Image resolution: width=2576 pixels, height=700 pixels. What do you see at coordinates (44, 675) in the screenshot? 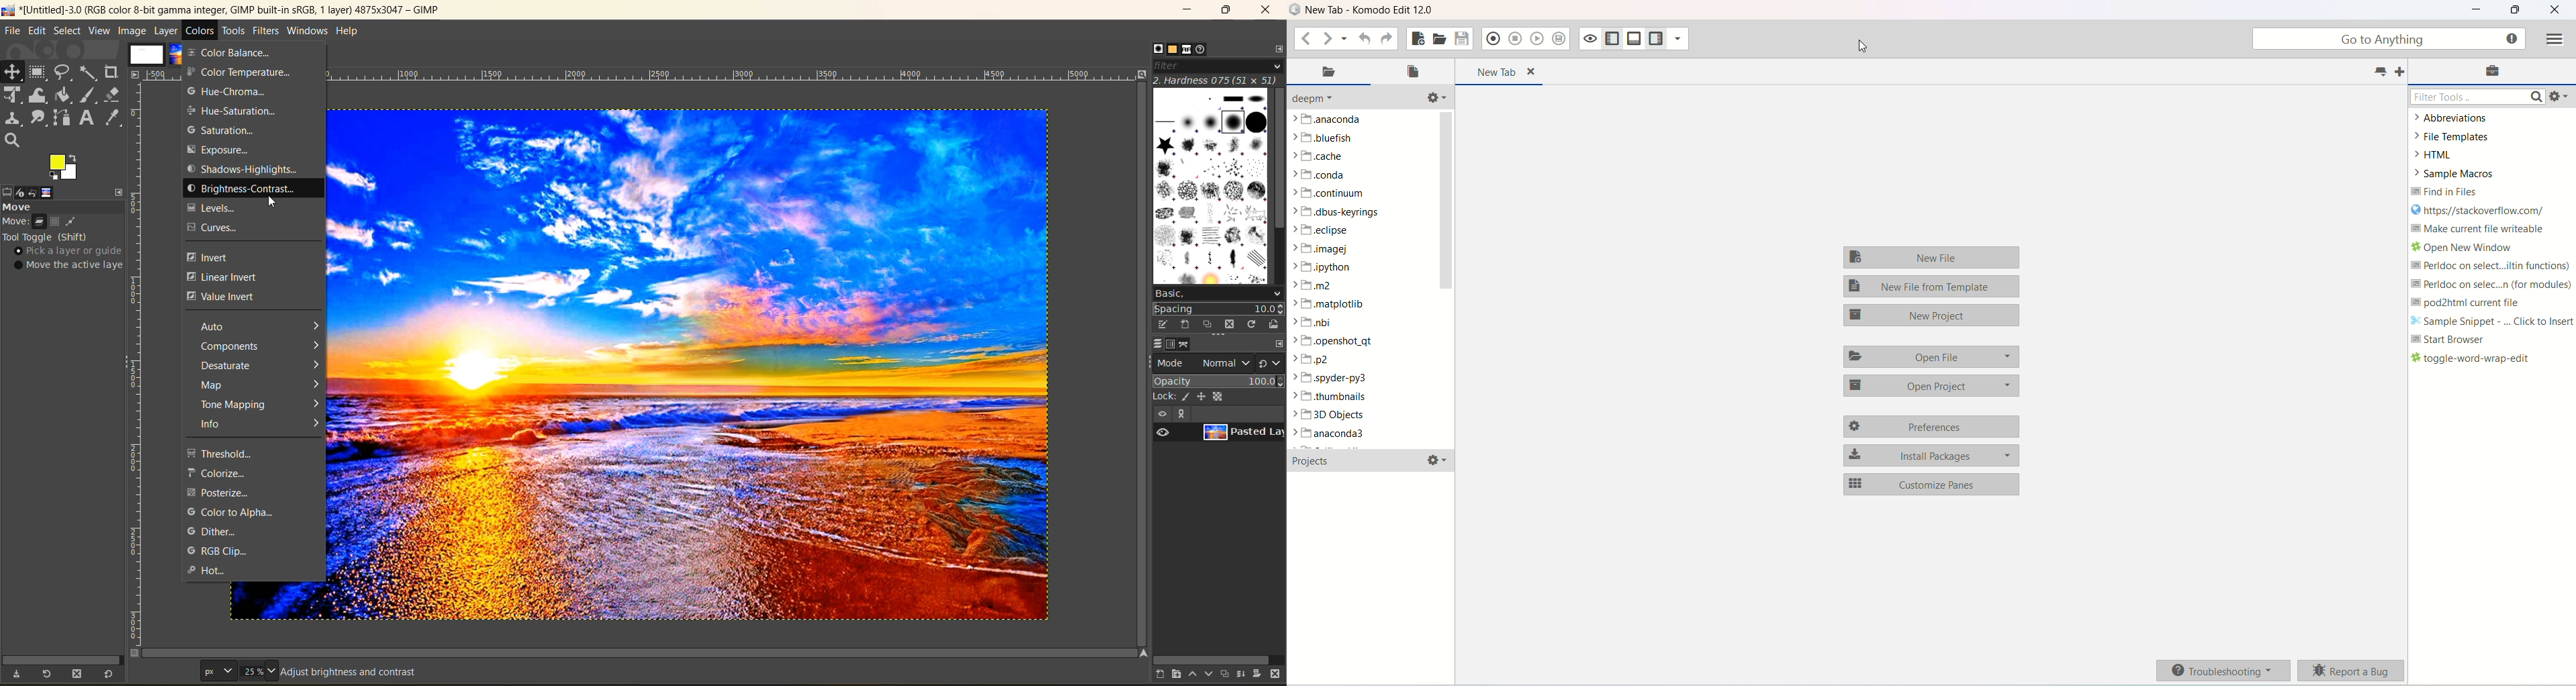
I see `restore tool preset` at bounding box center [44, 675].